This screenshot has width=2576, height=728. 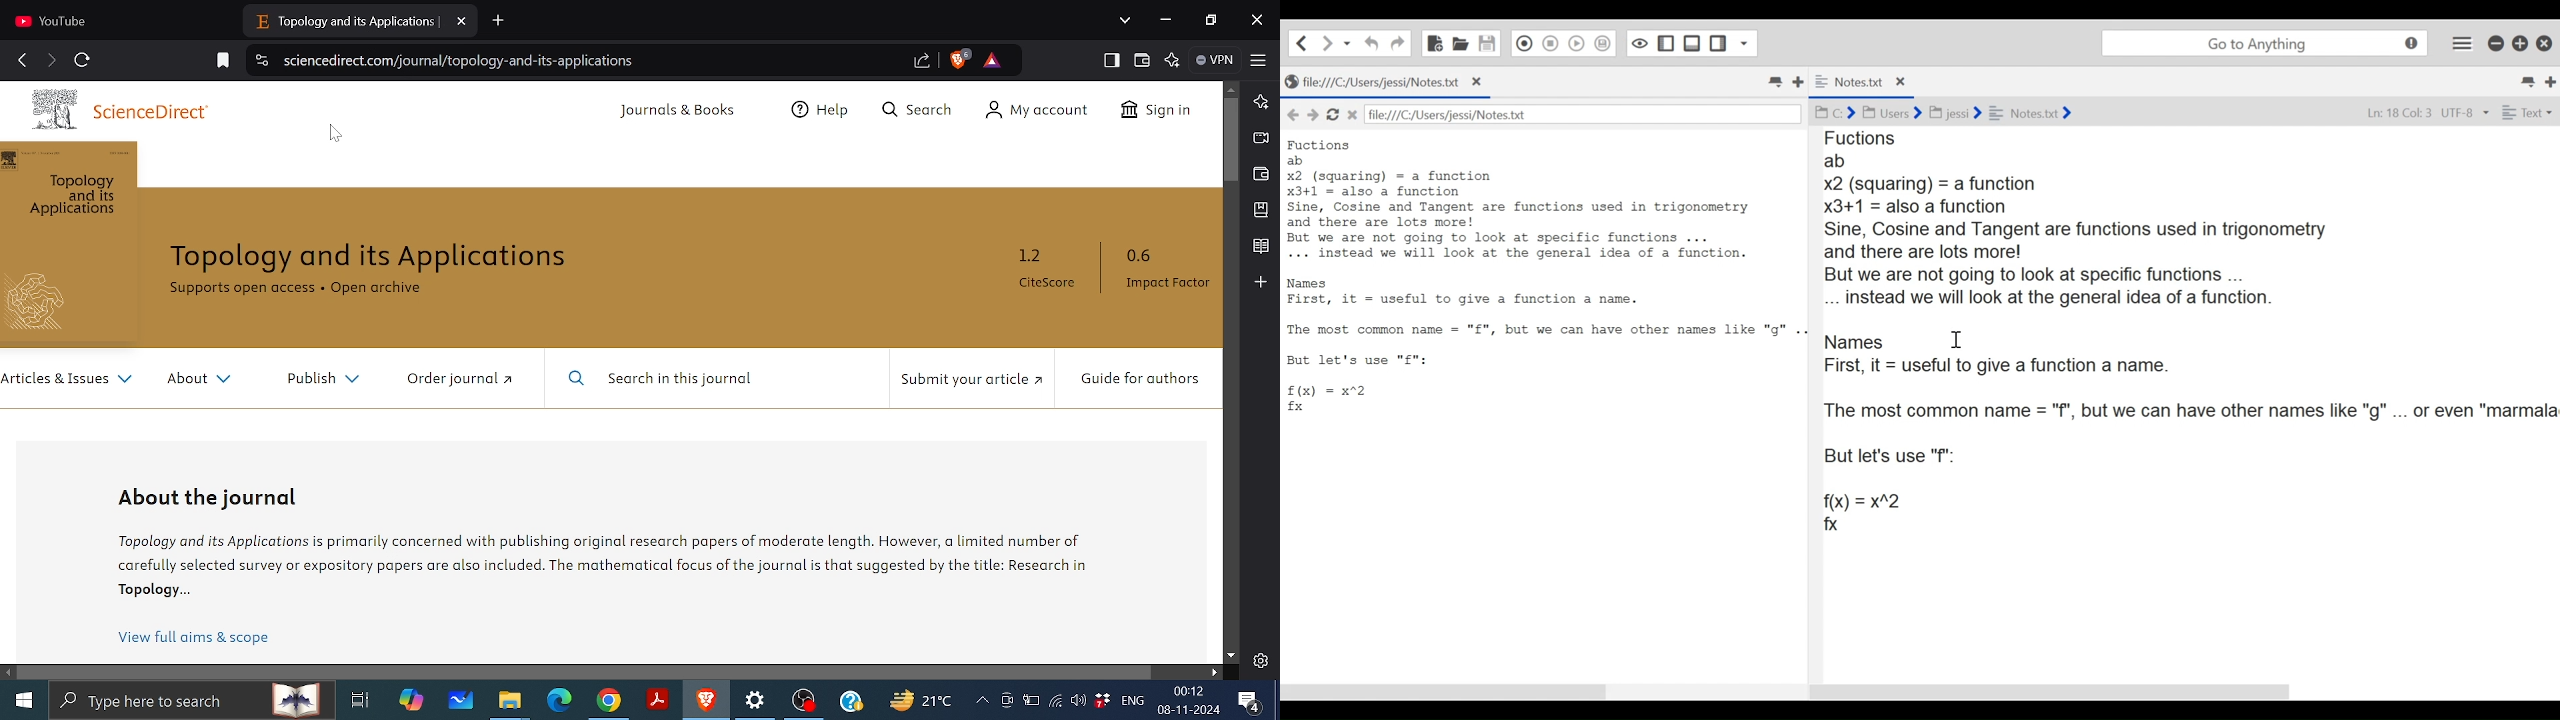 What do you see at coordinates (1112, 60) in the screenshot?
I see `Show sidebar` at bounding box center [1112, 60].